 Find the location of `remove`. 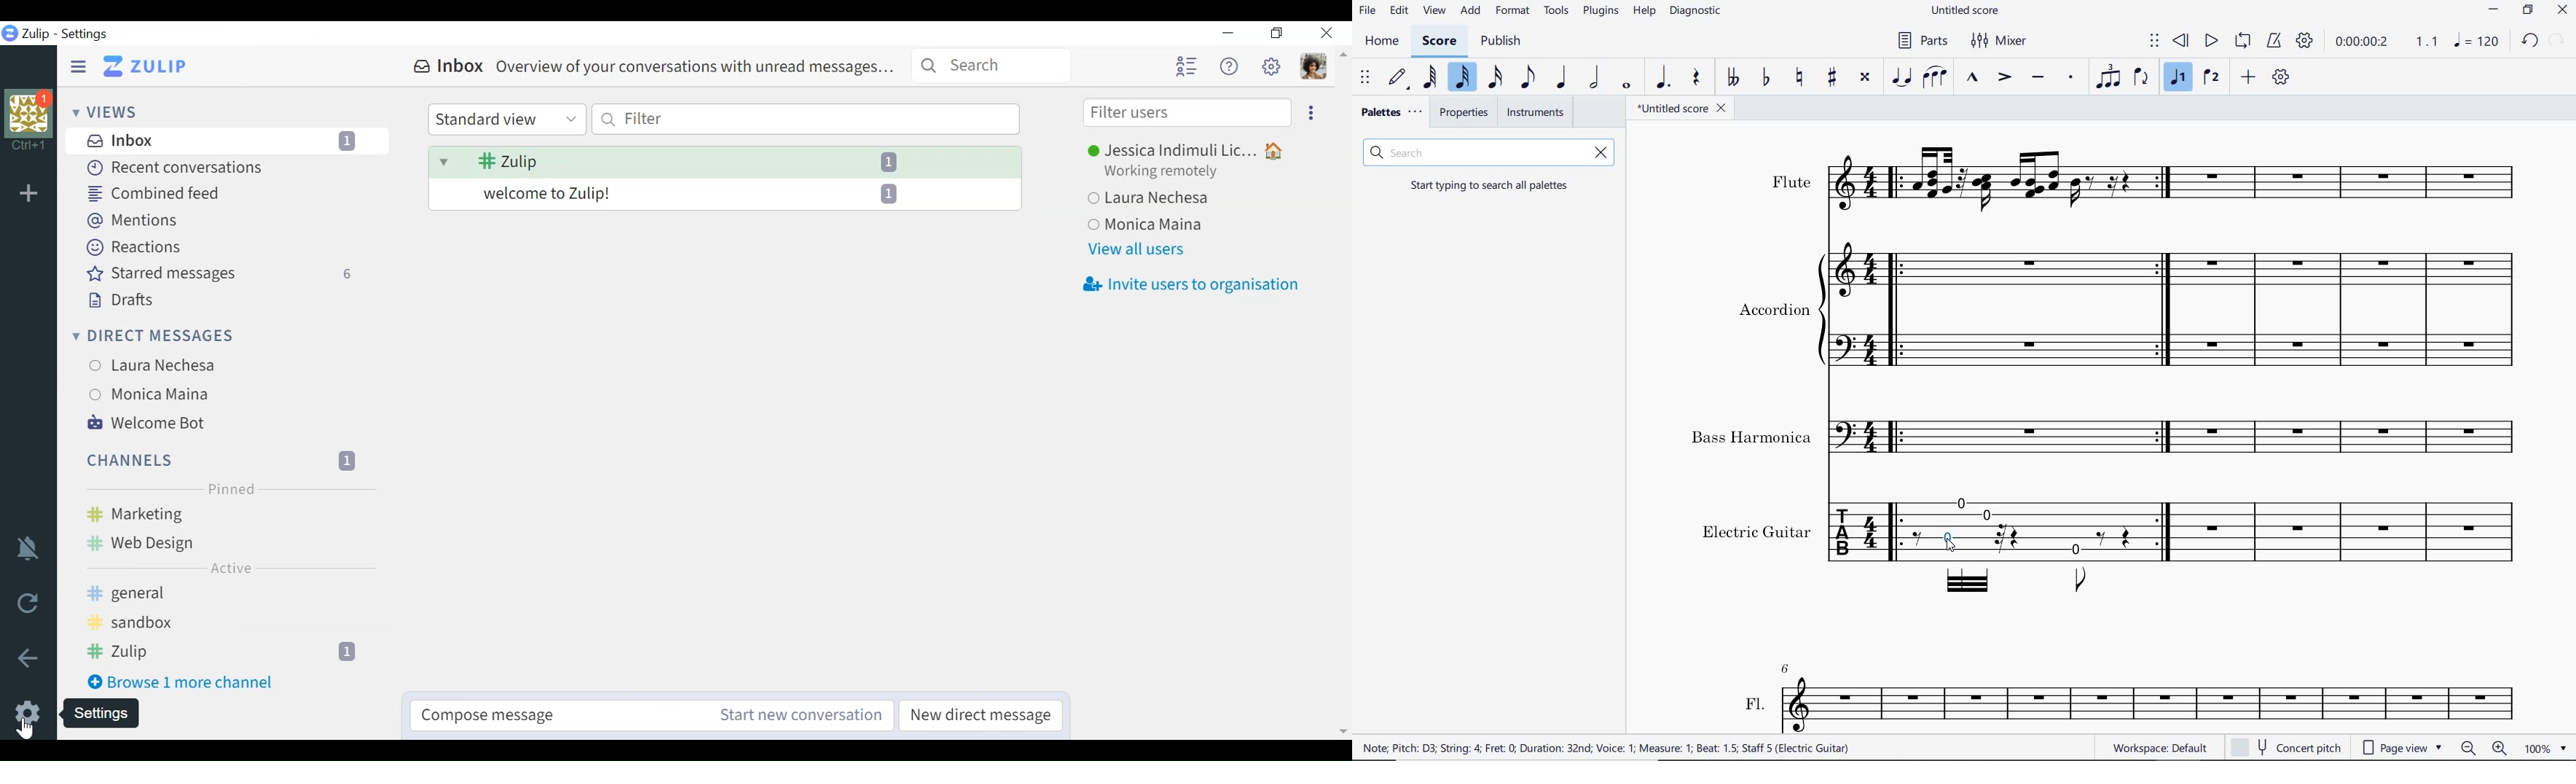

remove is located at coordinates (1601, 153).